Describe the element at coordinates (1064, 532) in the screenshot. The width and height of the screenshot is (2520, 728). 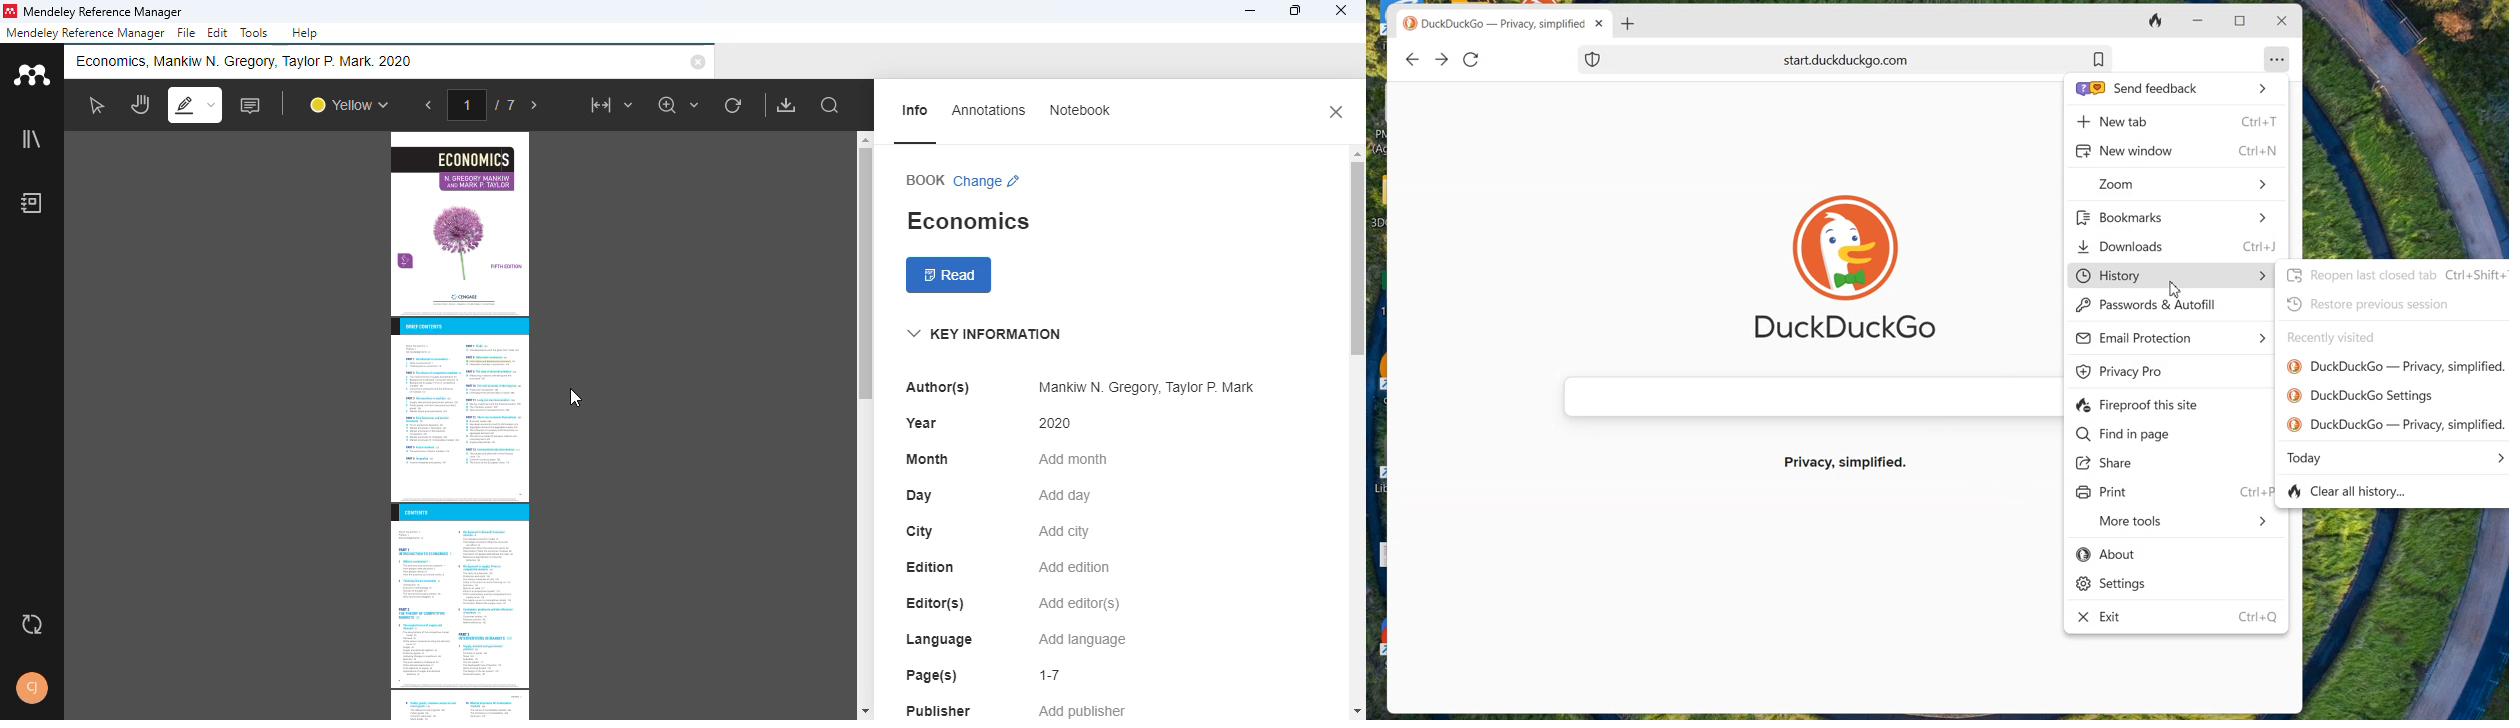
I see `add city` at that location.